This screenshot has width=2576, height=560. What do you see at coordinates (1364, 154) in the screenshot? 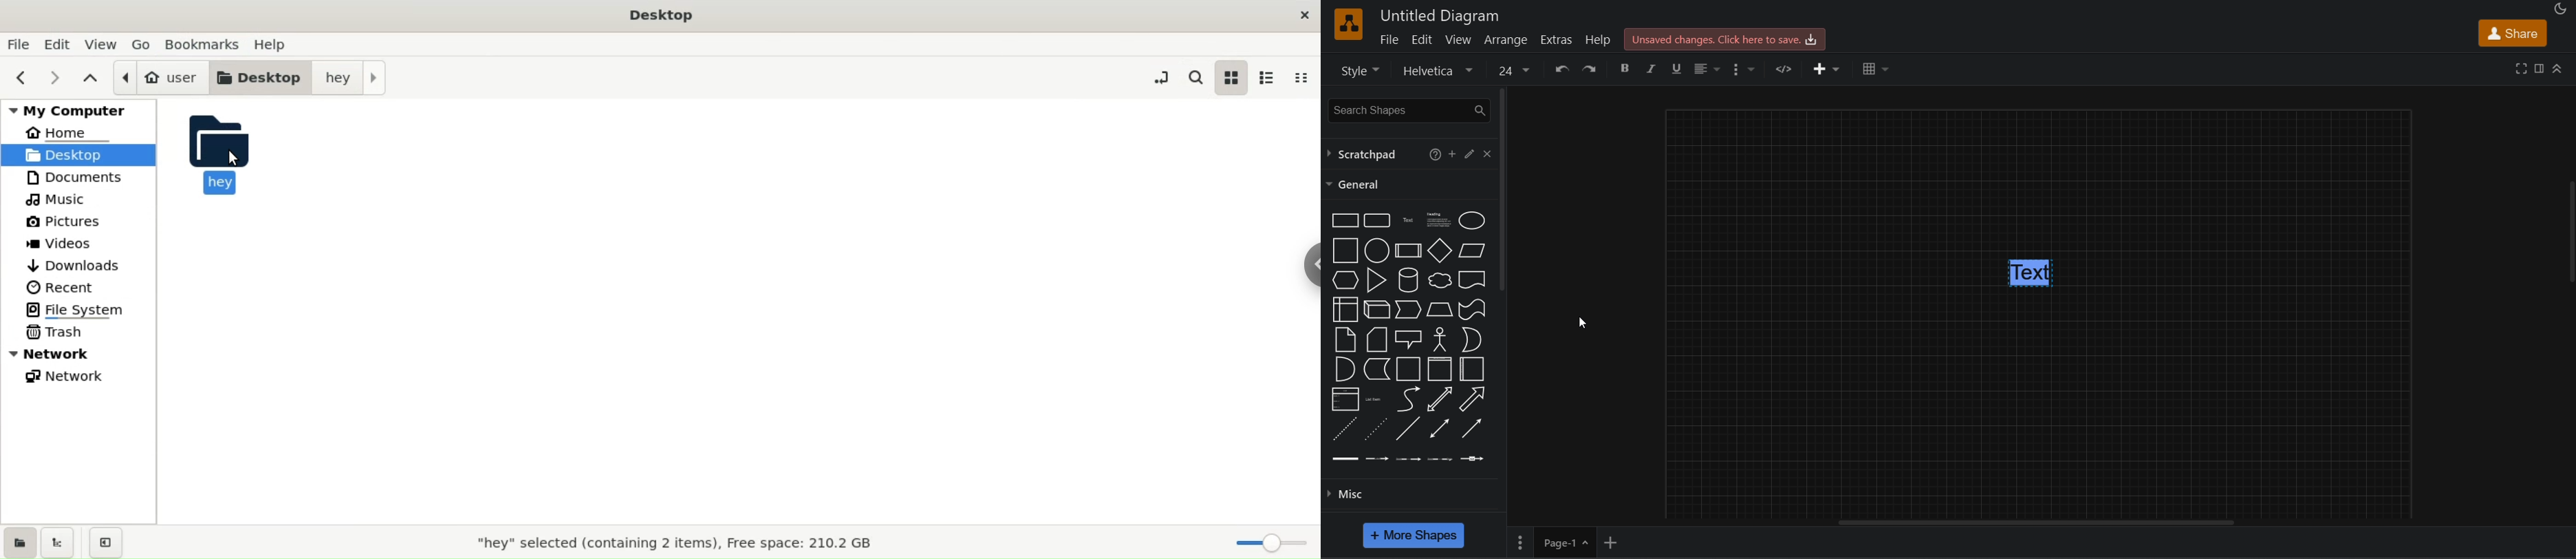
I see `scratchpad` at bounding box center [1364, 154].